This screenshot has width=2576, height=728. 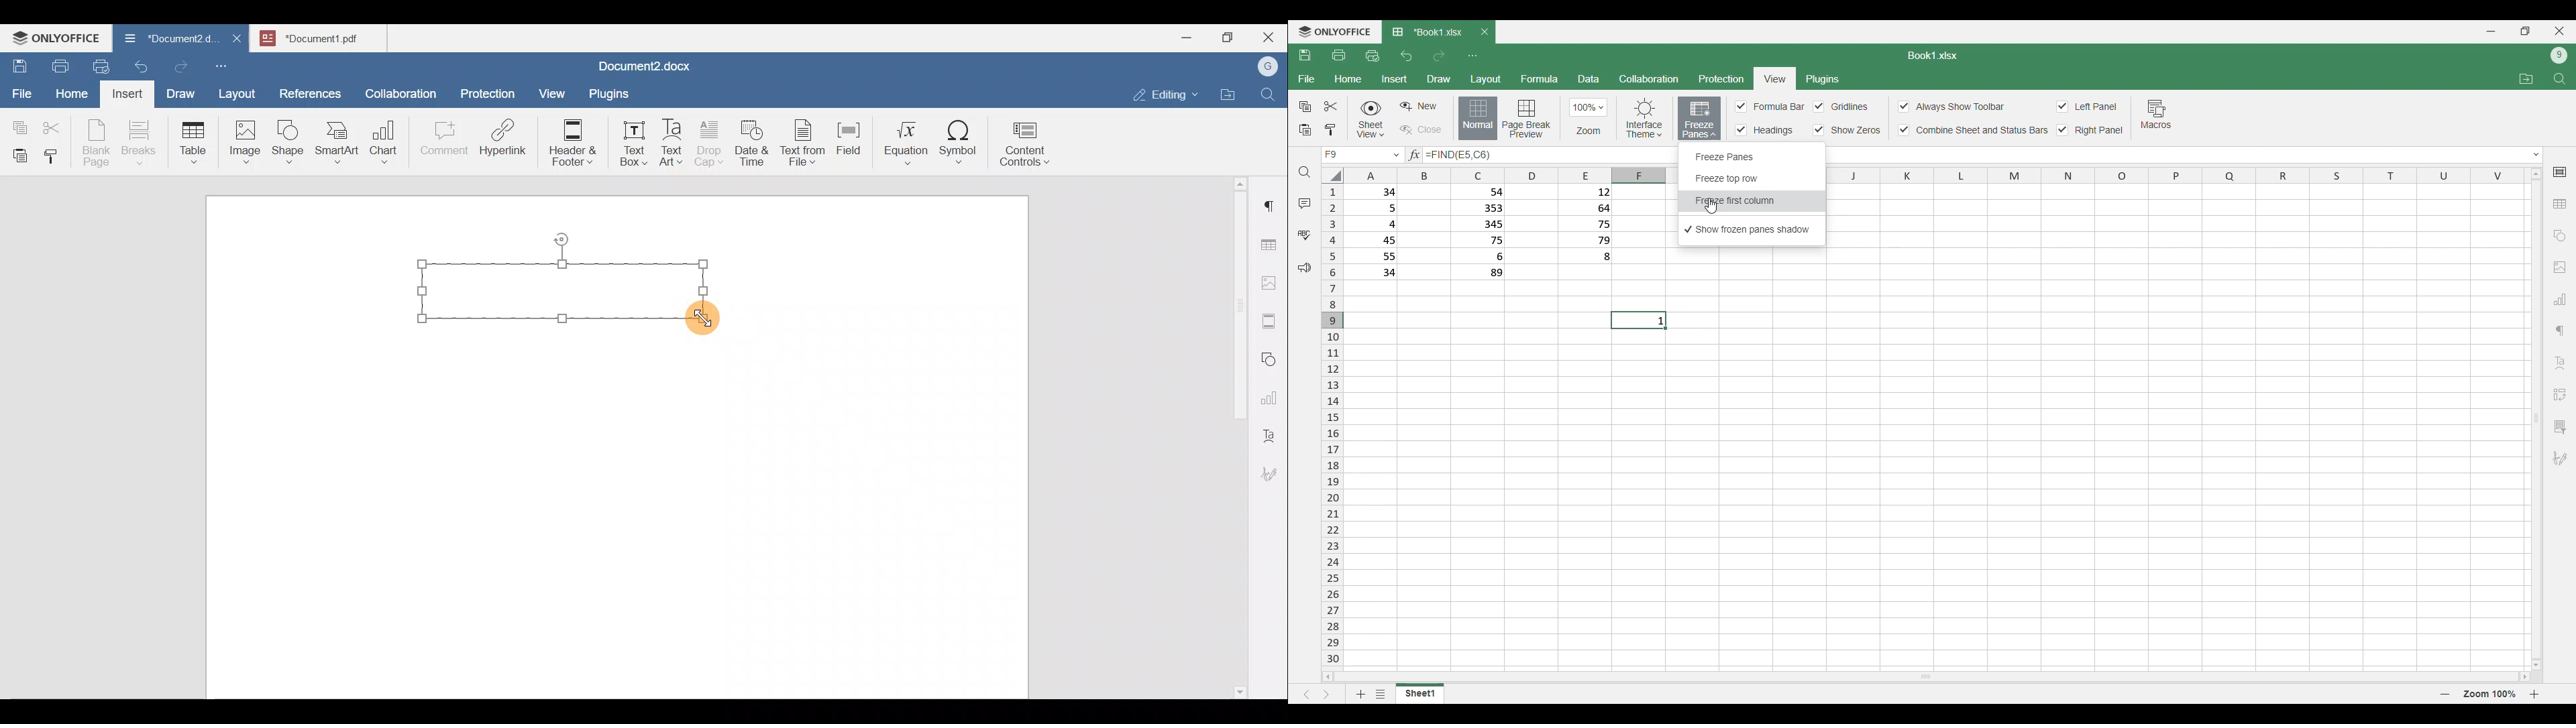 I want to click on Chart, so click(x=381, y=143).